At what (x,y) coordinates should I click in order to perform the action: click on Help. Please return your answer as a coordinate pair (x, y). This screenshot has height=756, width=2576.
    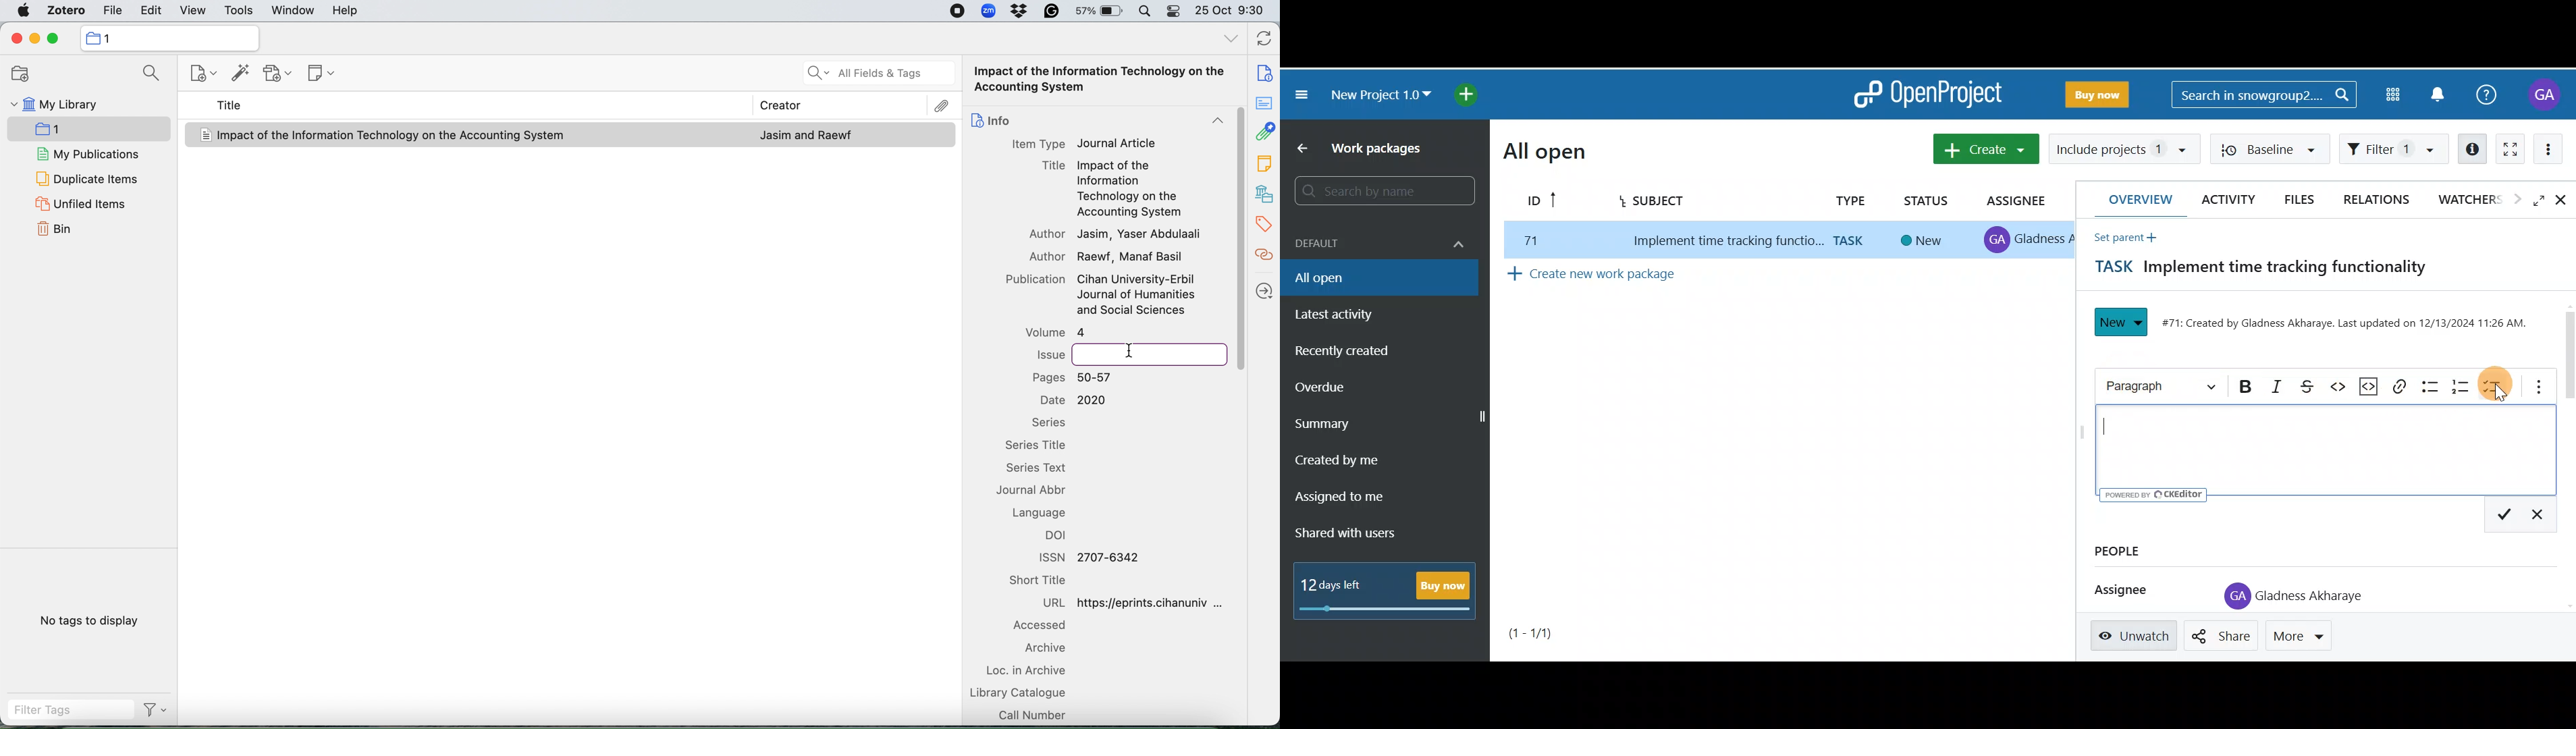
    Looking at the image, I should click on (2490, 99).